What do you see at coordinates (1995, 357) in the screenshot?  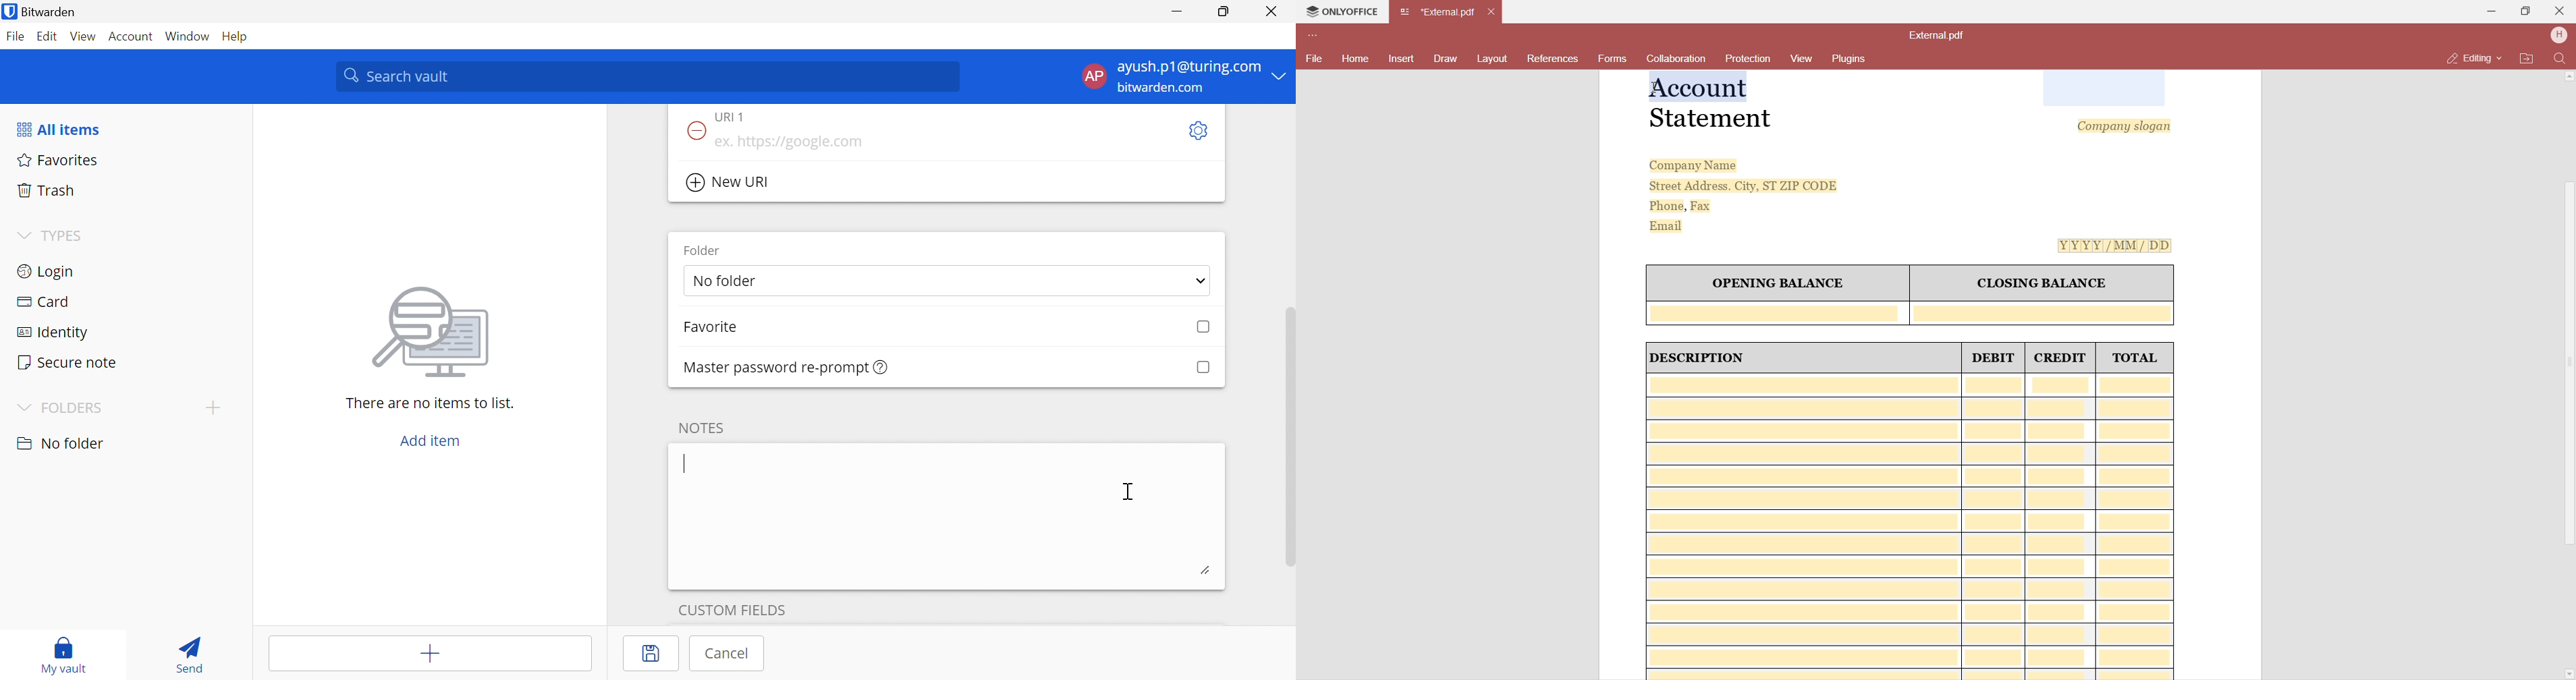 I see `DEBIT` at bounding box center [1995, 357].